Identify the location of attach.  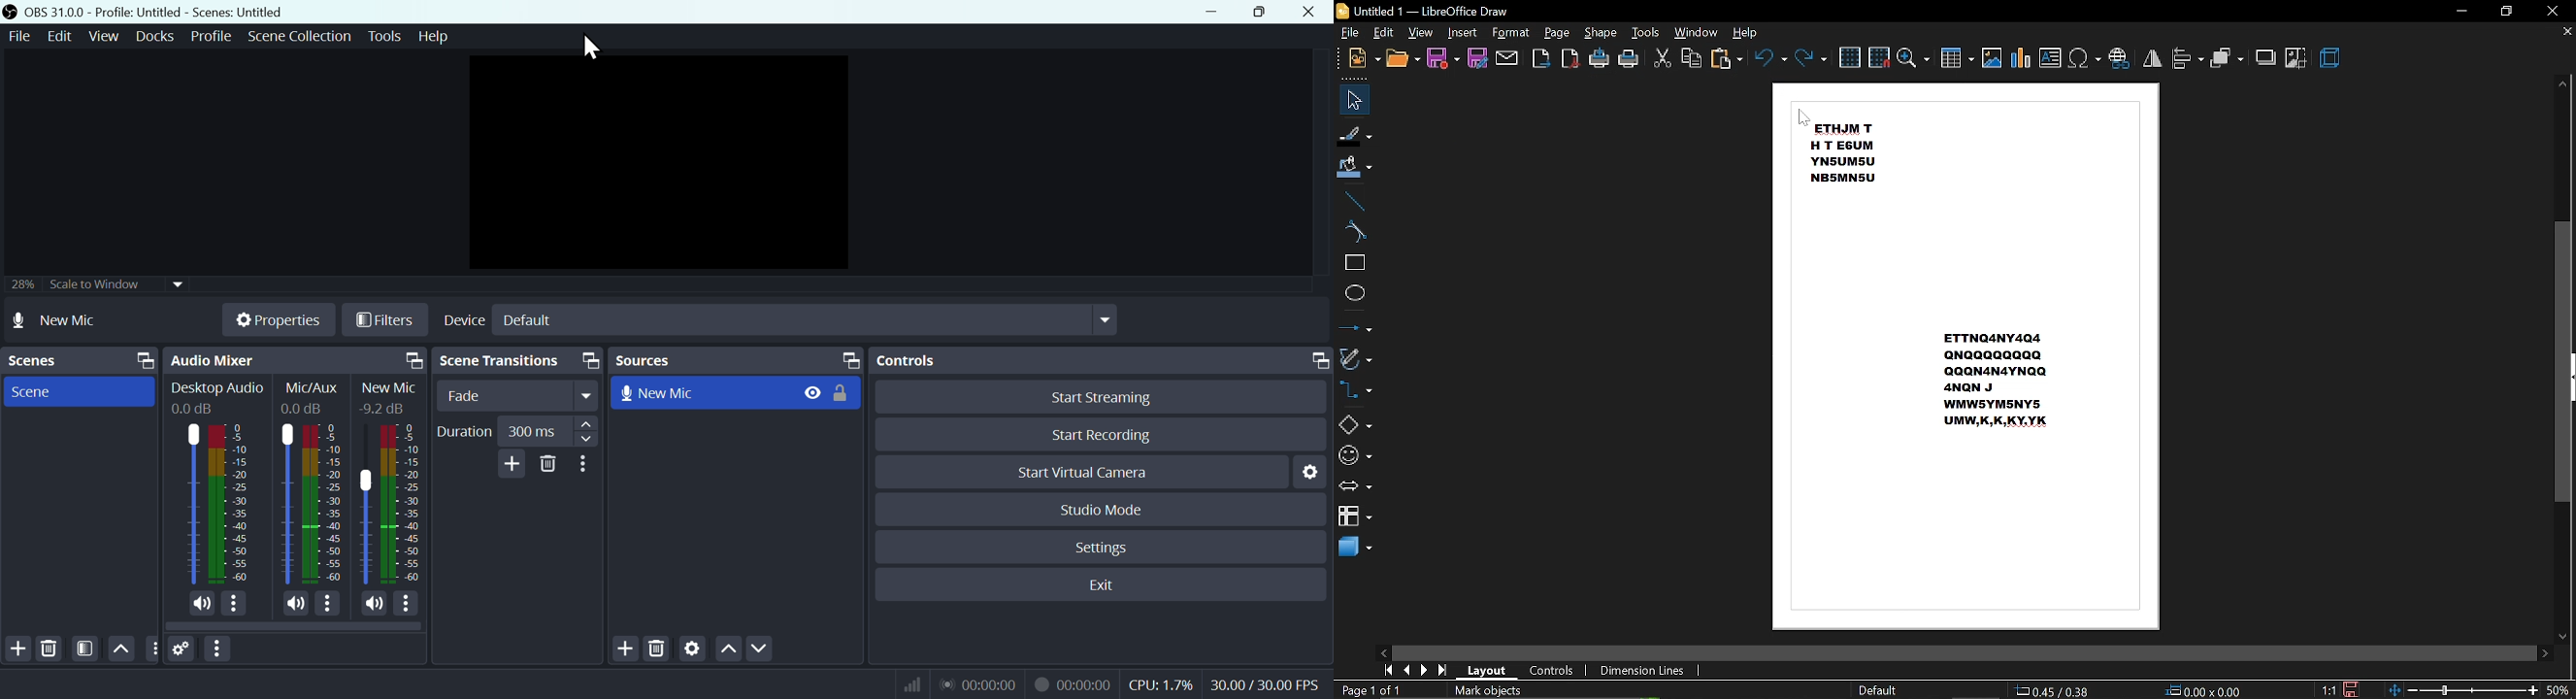
(1508, 58).